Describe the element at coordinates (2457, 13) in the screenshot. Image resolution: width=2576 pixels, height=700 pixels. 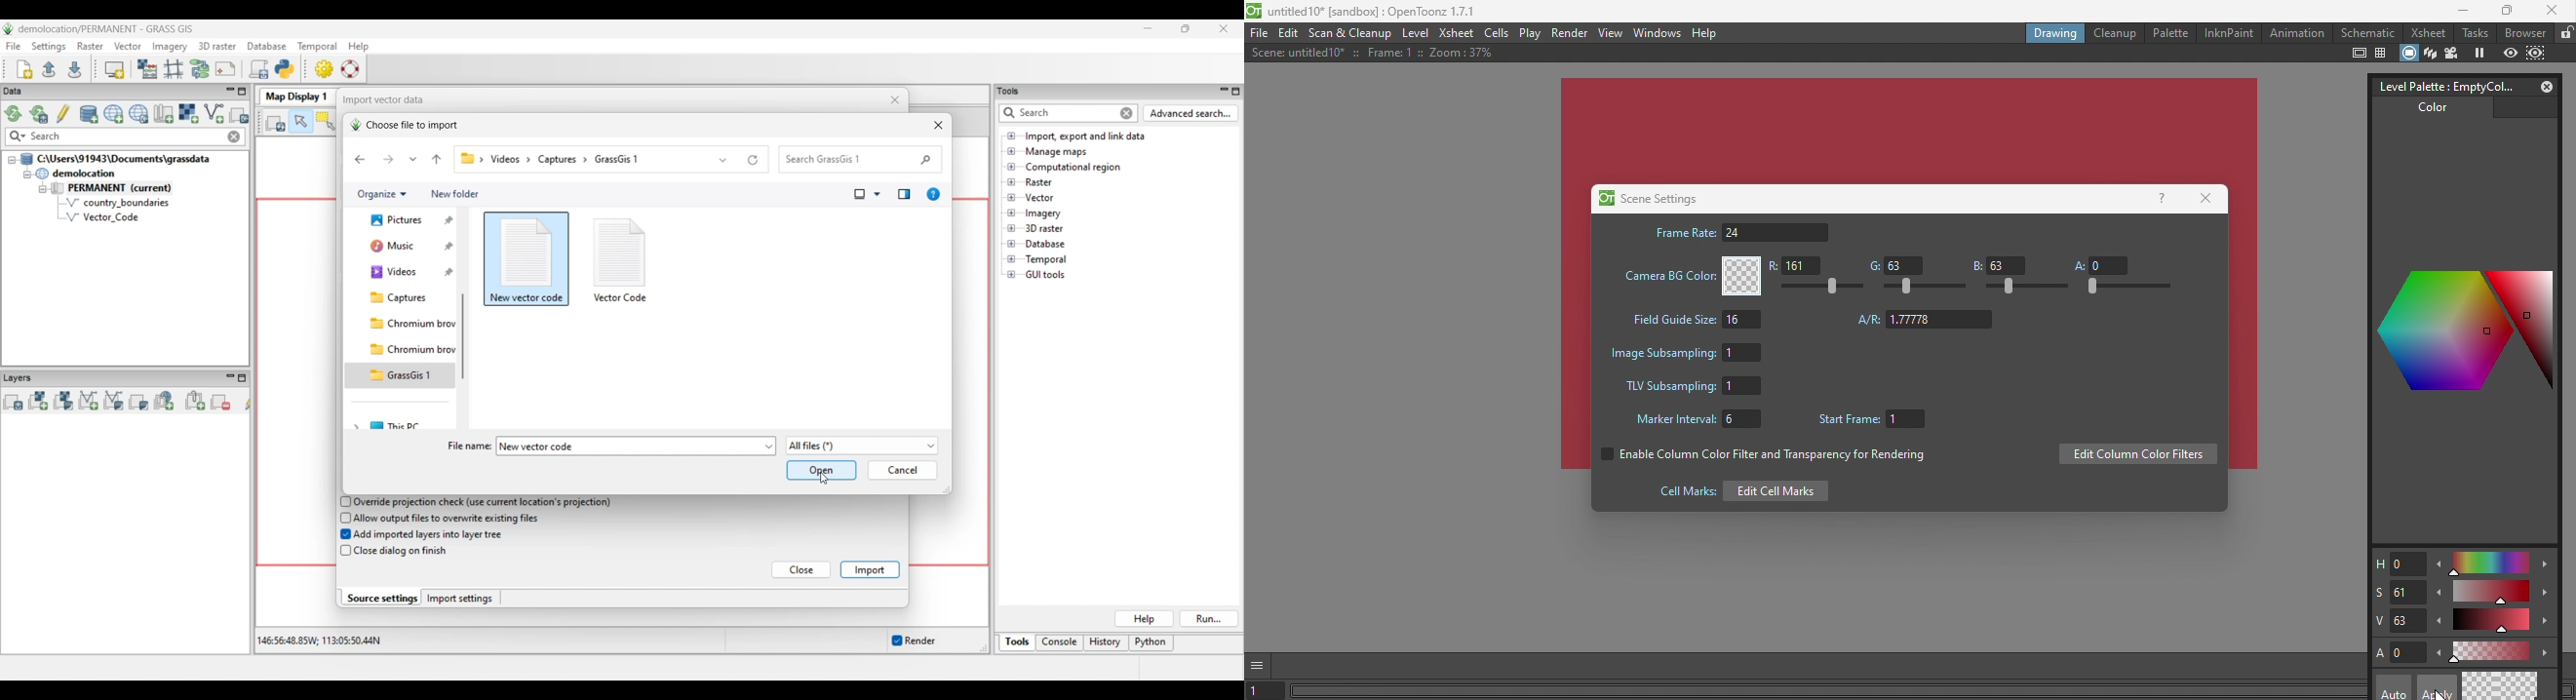
I see `Minimize` at that location.